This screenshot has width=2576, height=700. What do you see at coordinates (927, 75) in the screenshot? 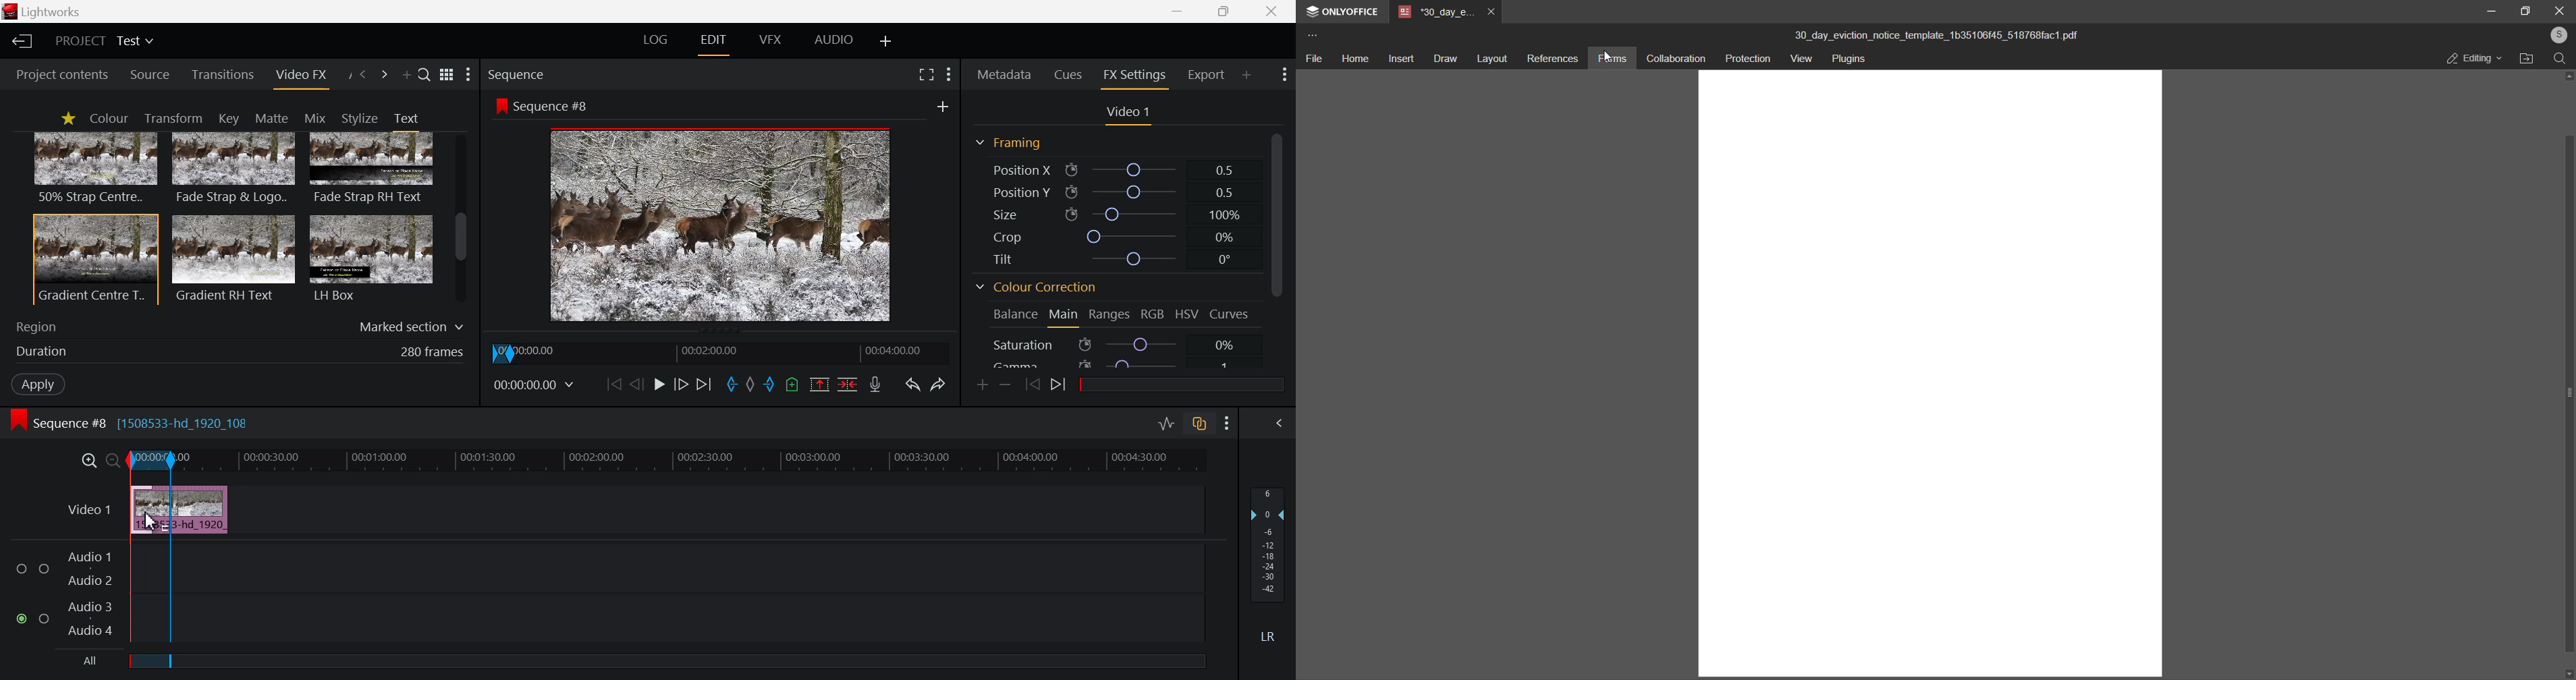
I see `Full Screen` at bounding box center [927, 75].